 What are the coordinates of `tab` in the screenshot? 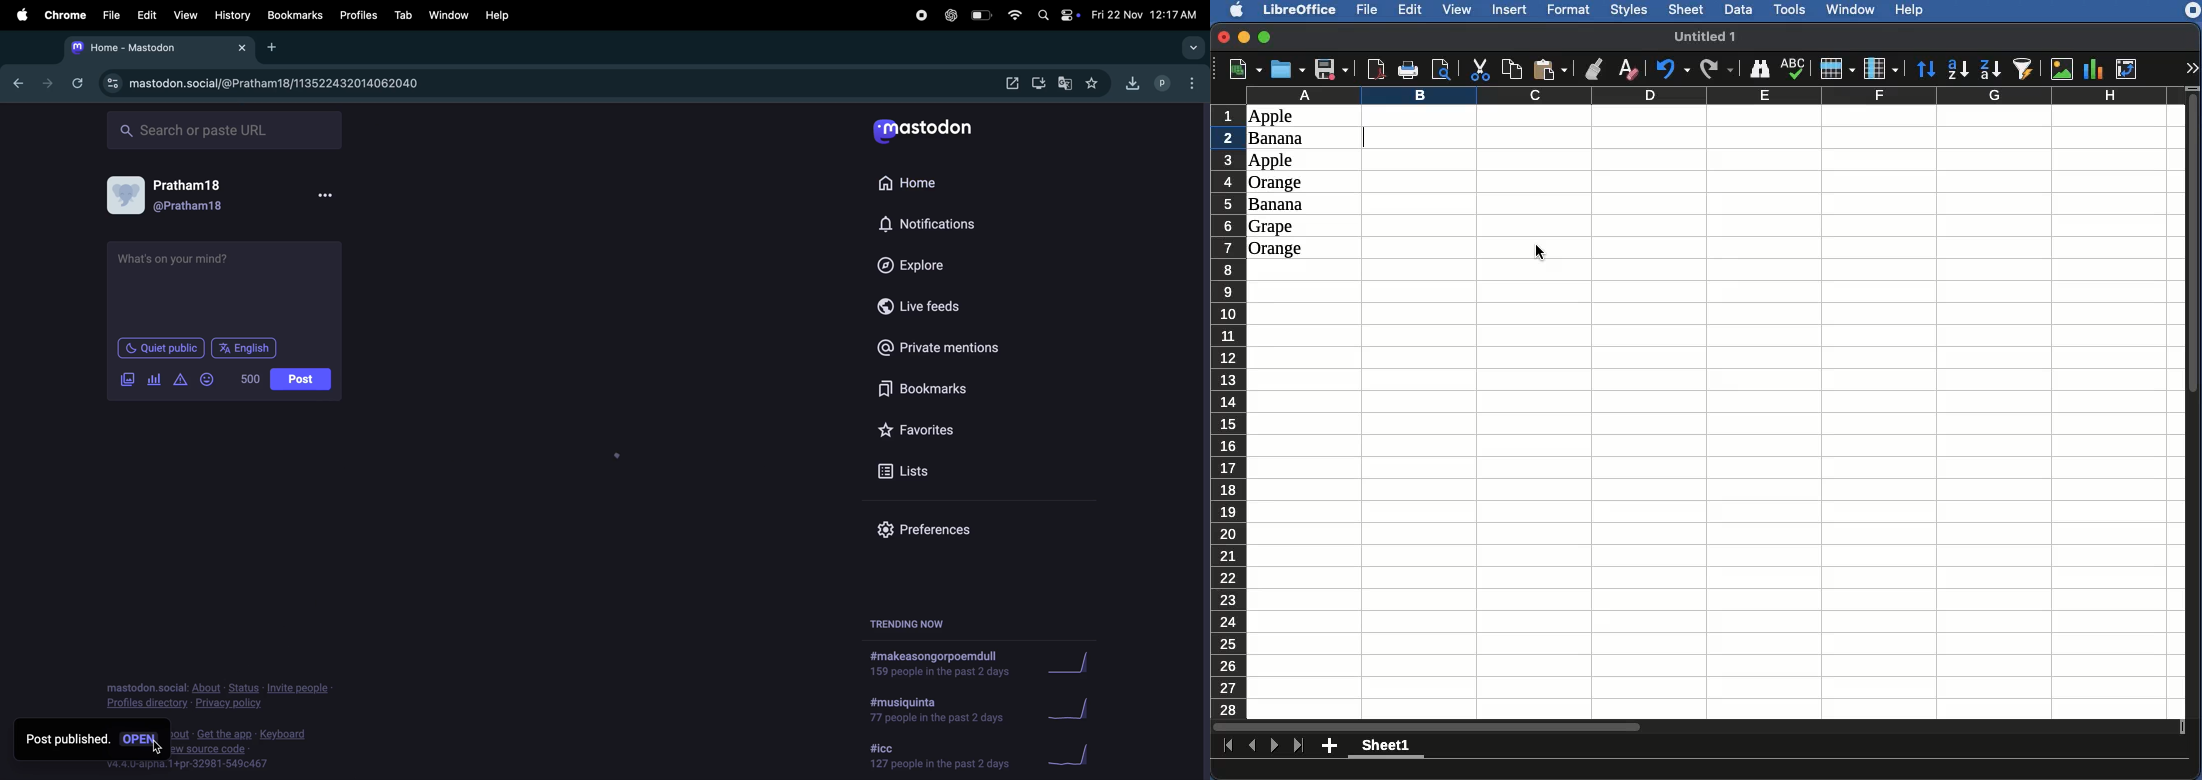 It's located at (406, 14).